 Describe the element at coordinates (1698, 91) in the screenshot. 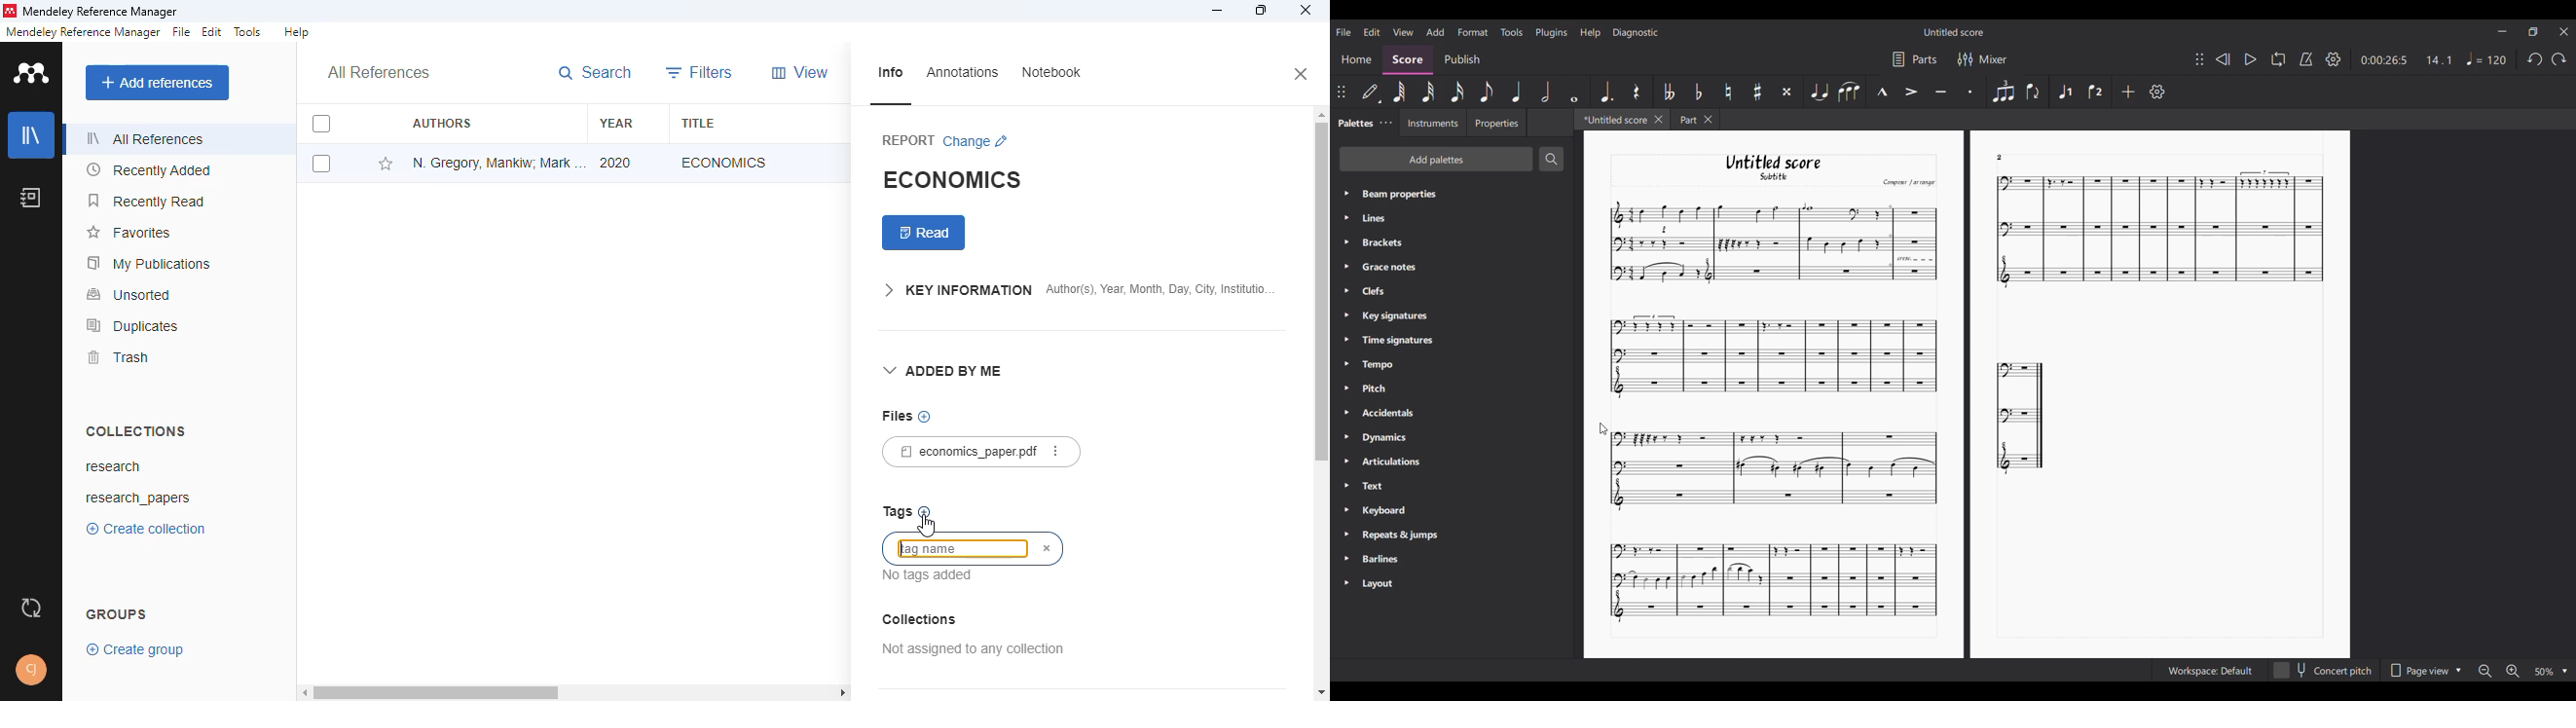

I see `Toggle flat` at that location.